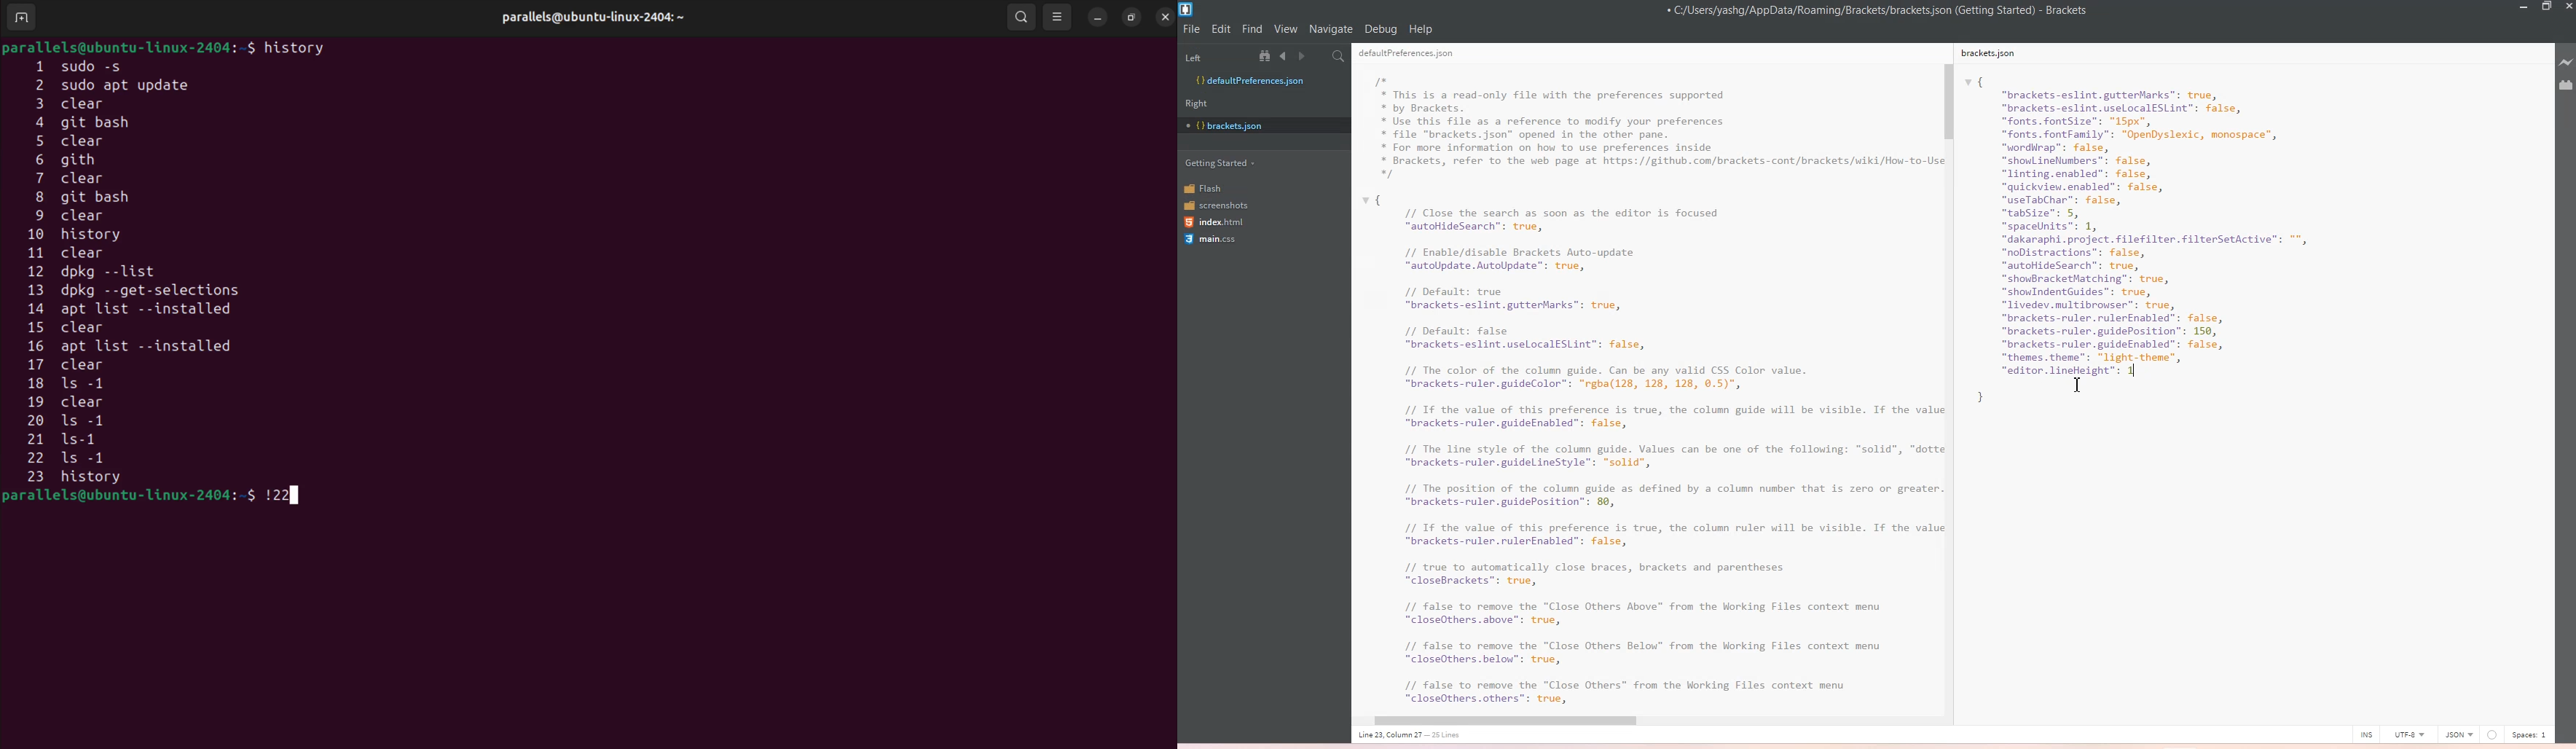 The width and height of the screenshot is (2576, 756). Describe the element at coordinates (2366, 734) in the screenshot. I see `INS` at that location.